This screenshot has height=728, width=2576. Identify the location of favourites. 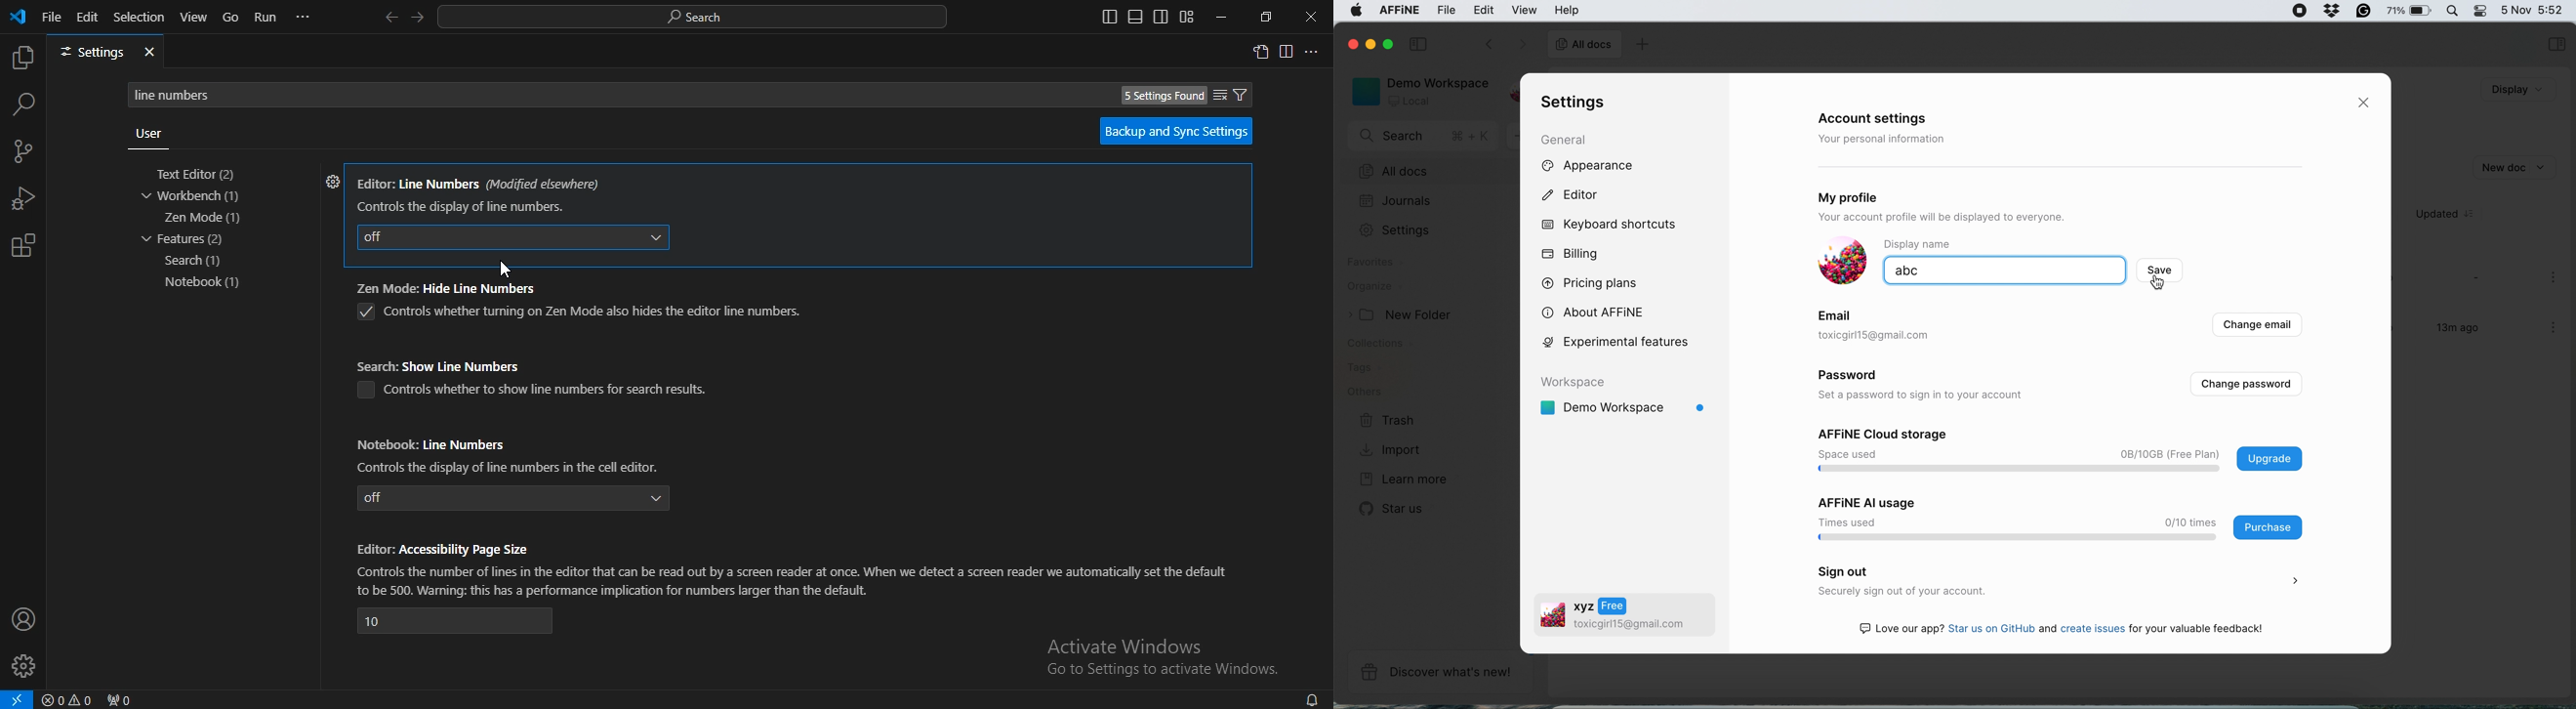
(1378, 264).